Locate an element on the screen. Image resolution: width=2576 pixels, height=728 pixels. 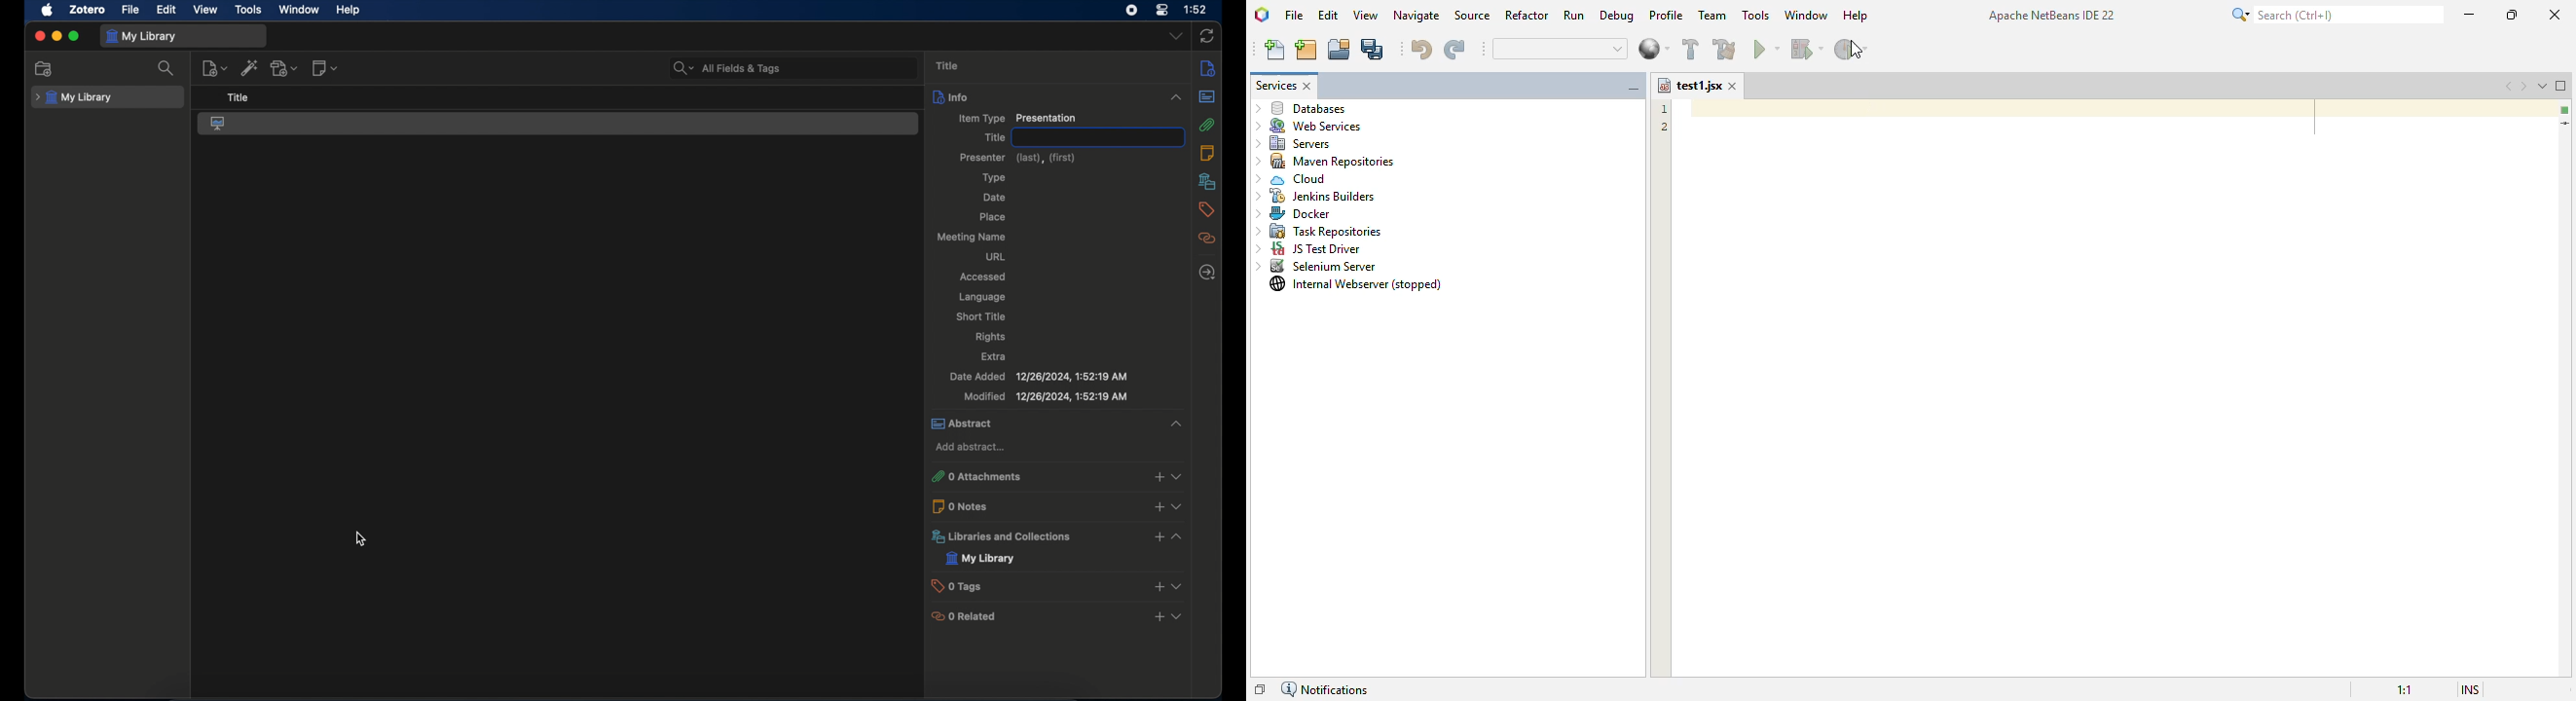
0 attachments is located at coordinates (1056, 476).